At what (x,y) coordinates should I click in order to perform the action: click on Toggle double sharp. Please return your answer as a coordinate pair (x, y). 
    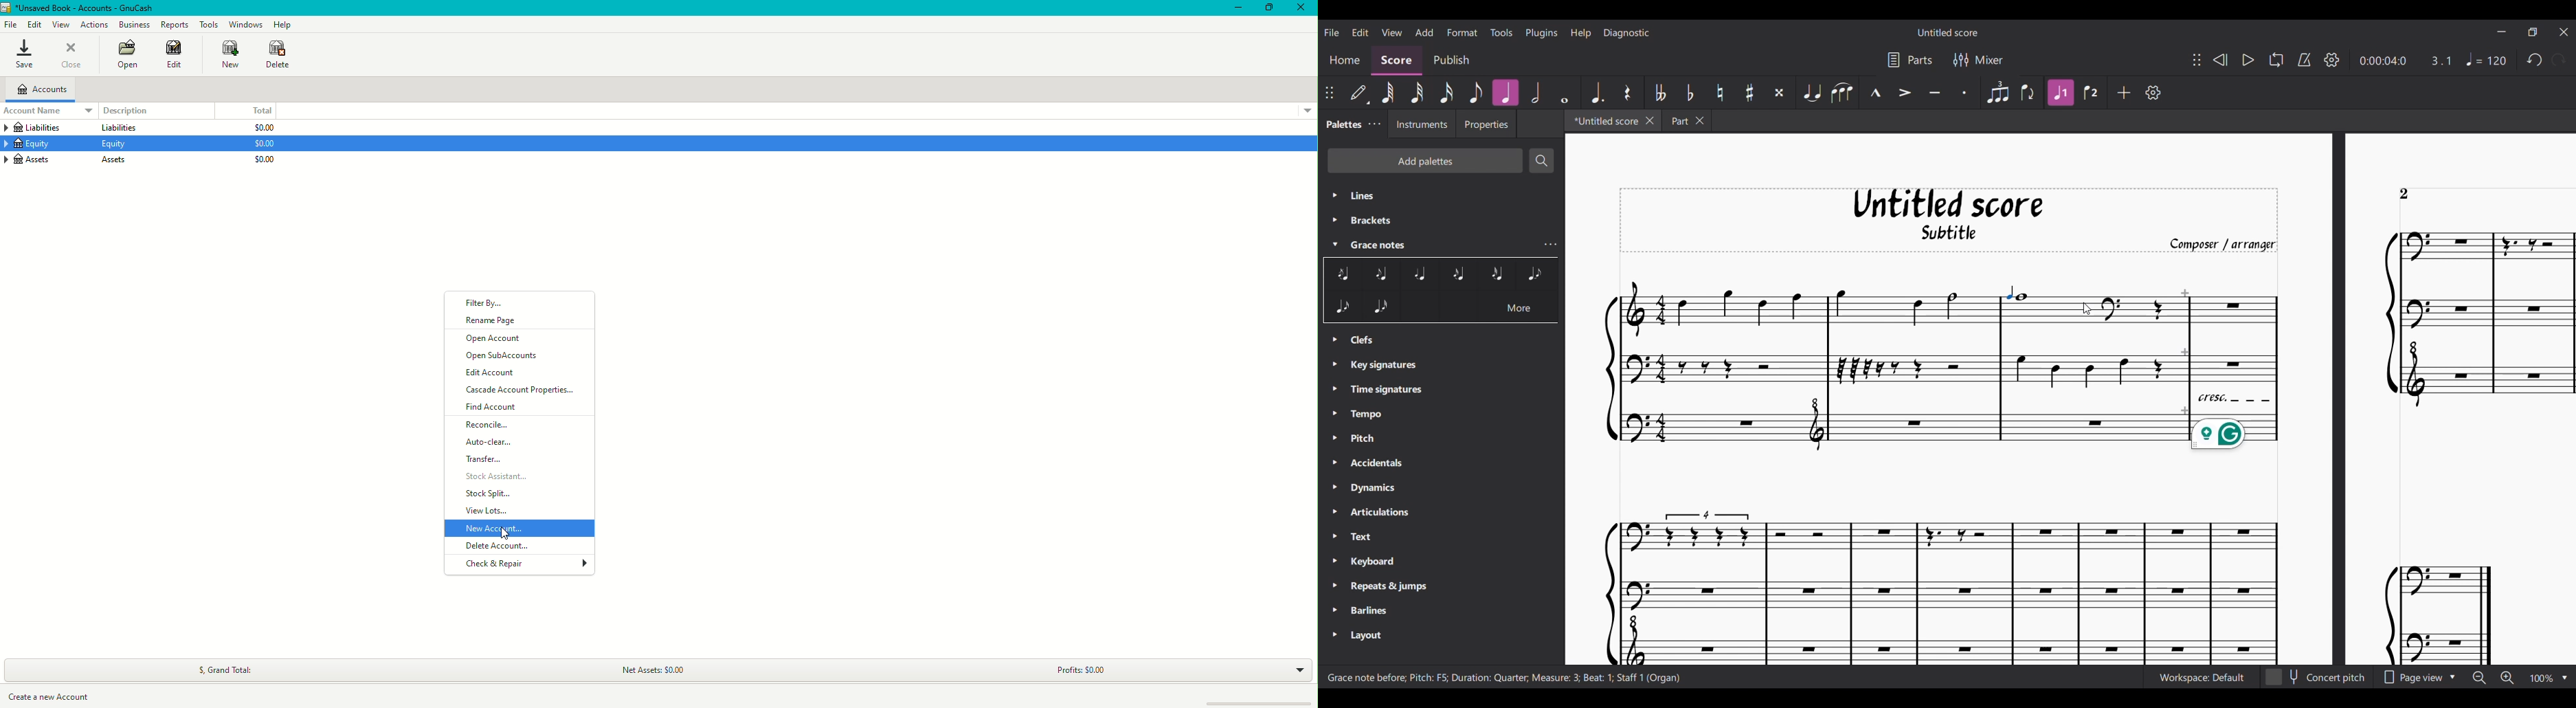
    Looking at the image, I should click on (1779, 93).